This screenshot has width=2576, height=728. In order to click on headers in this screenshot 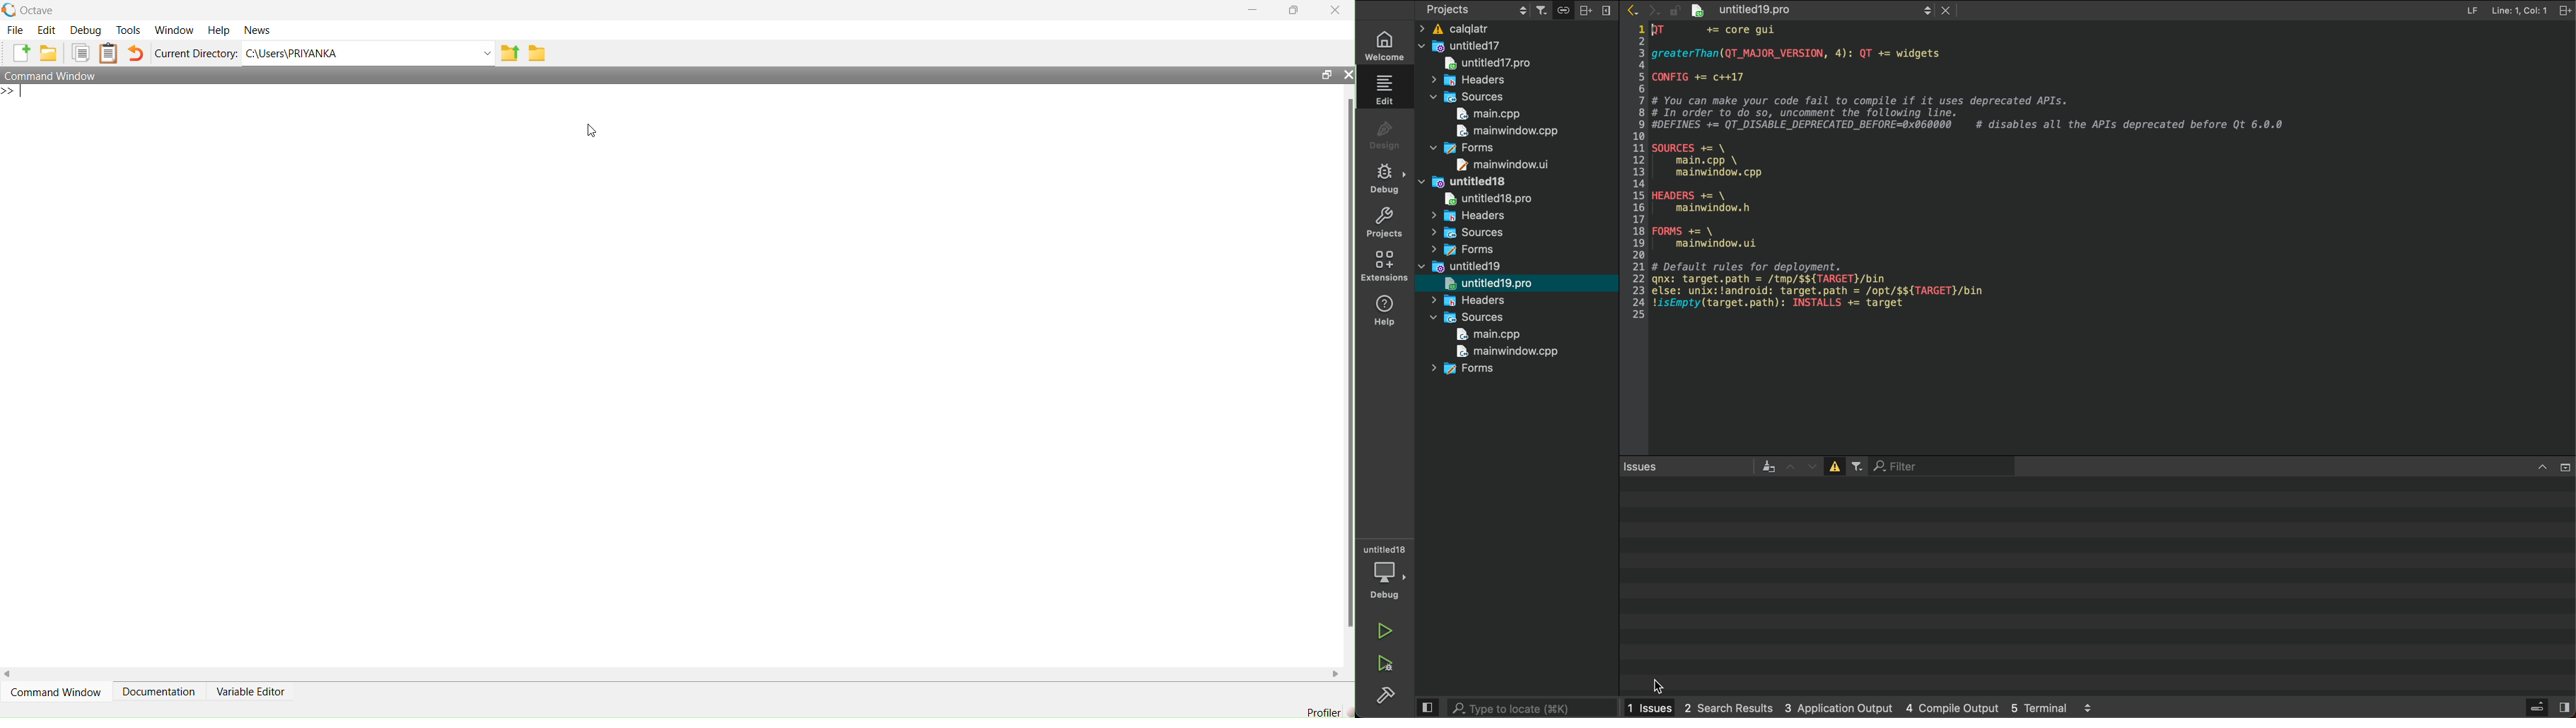, I will do `click(1472, 217)`.